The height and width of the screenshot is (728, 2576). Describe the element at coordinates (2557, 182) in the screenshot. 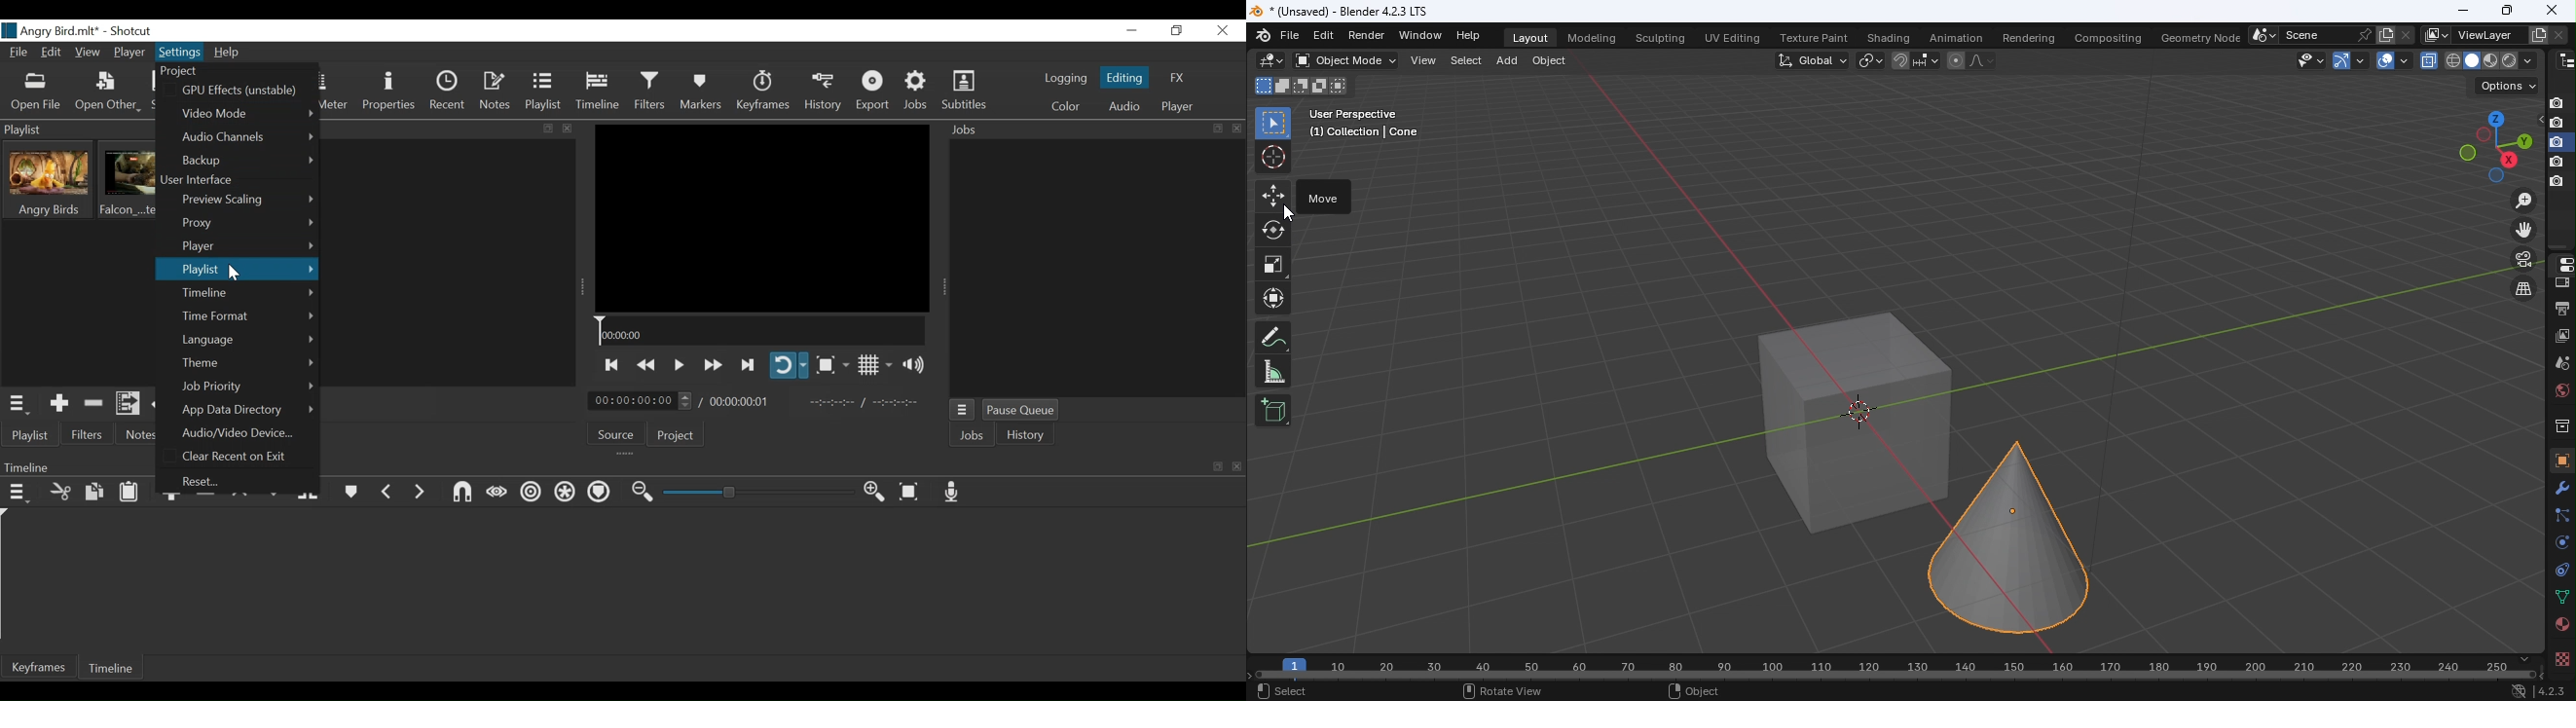

I see `disable in renders` at that location.